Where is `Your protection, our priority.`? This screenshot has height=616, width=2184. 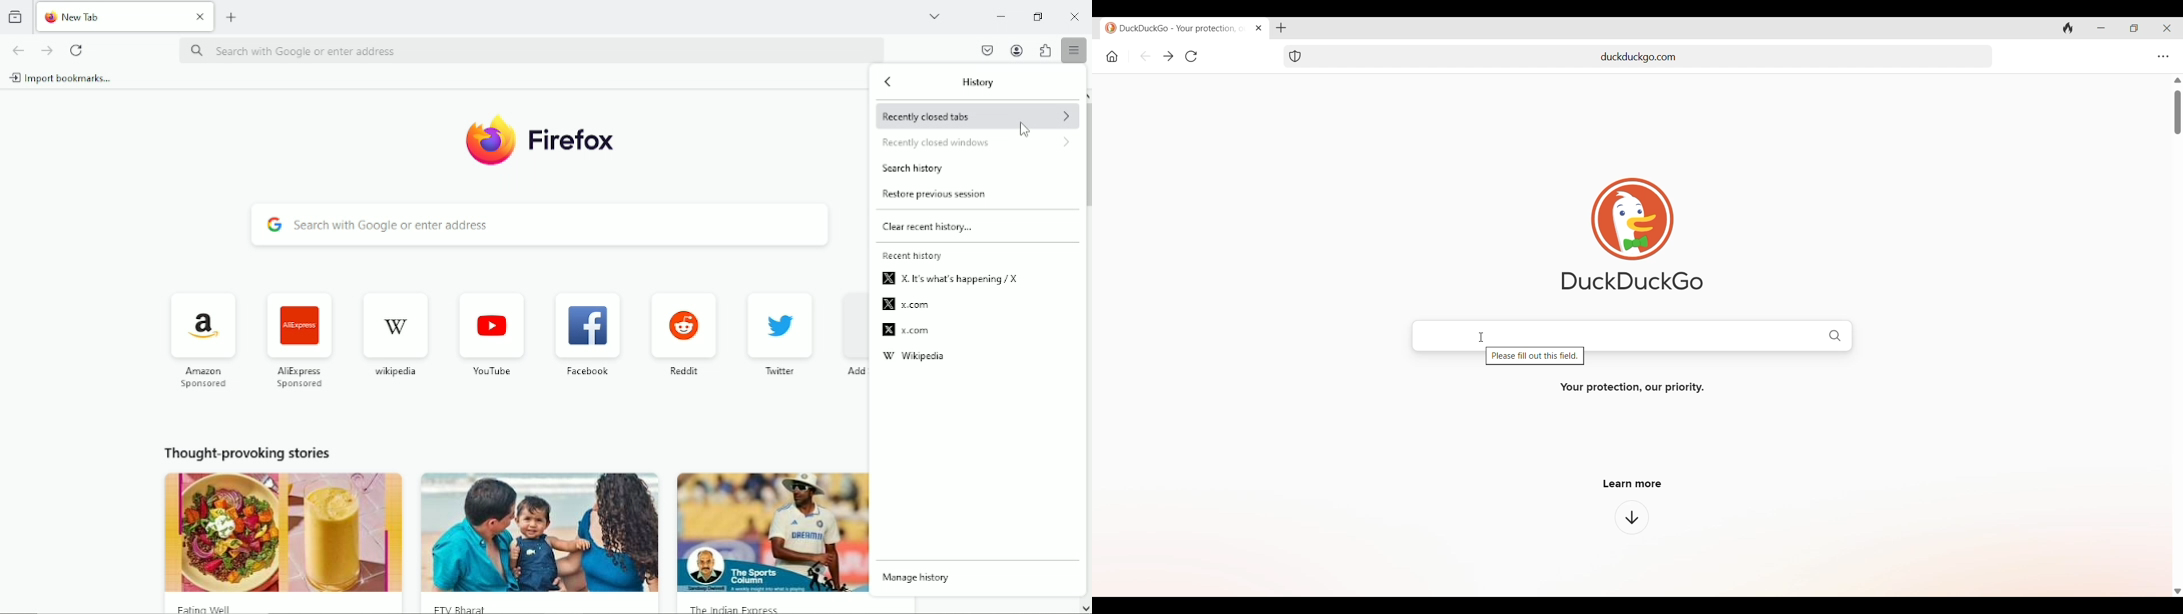 Your protection, our priority. is located at coordinates (1632, 388).